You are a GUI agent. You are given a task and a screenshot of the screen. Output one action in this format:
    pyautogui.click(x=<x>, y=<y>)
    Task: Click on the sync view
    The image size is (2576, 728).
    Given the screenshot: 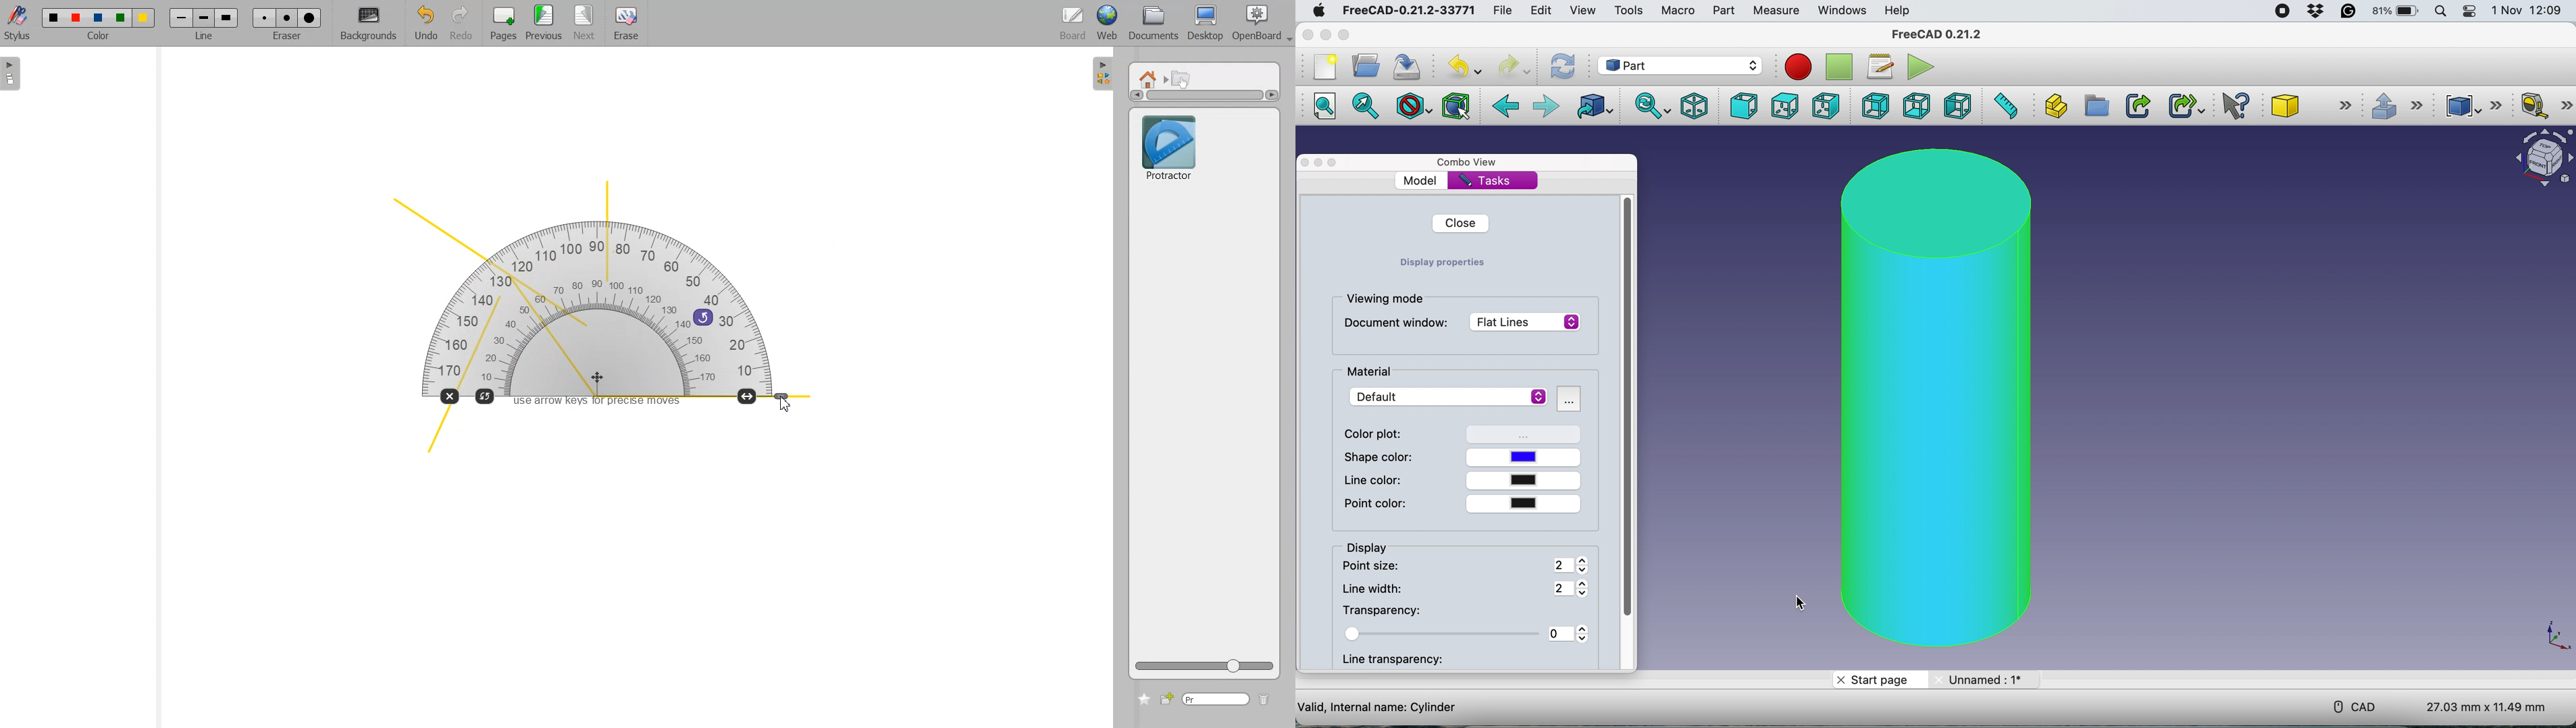 What is the action you would take?
    pyautogui.click(x=1650, y=105)
    